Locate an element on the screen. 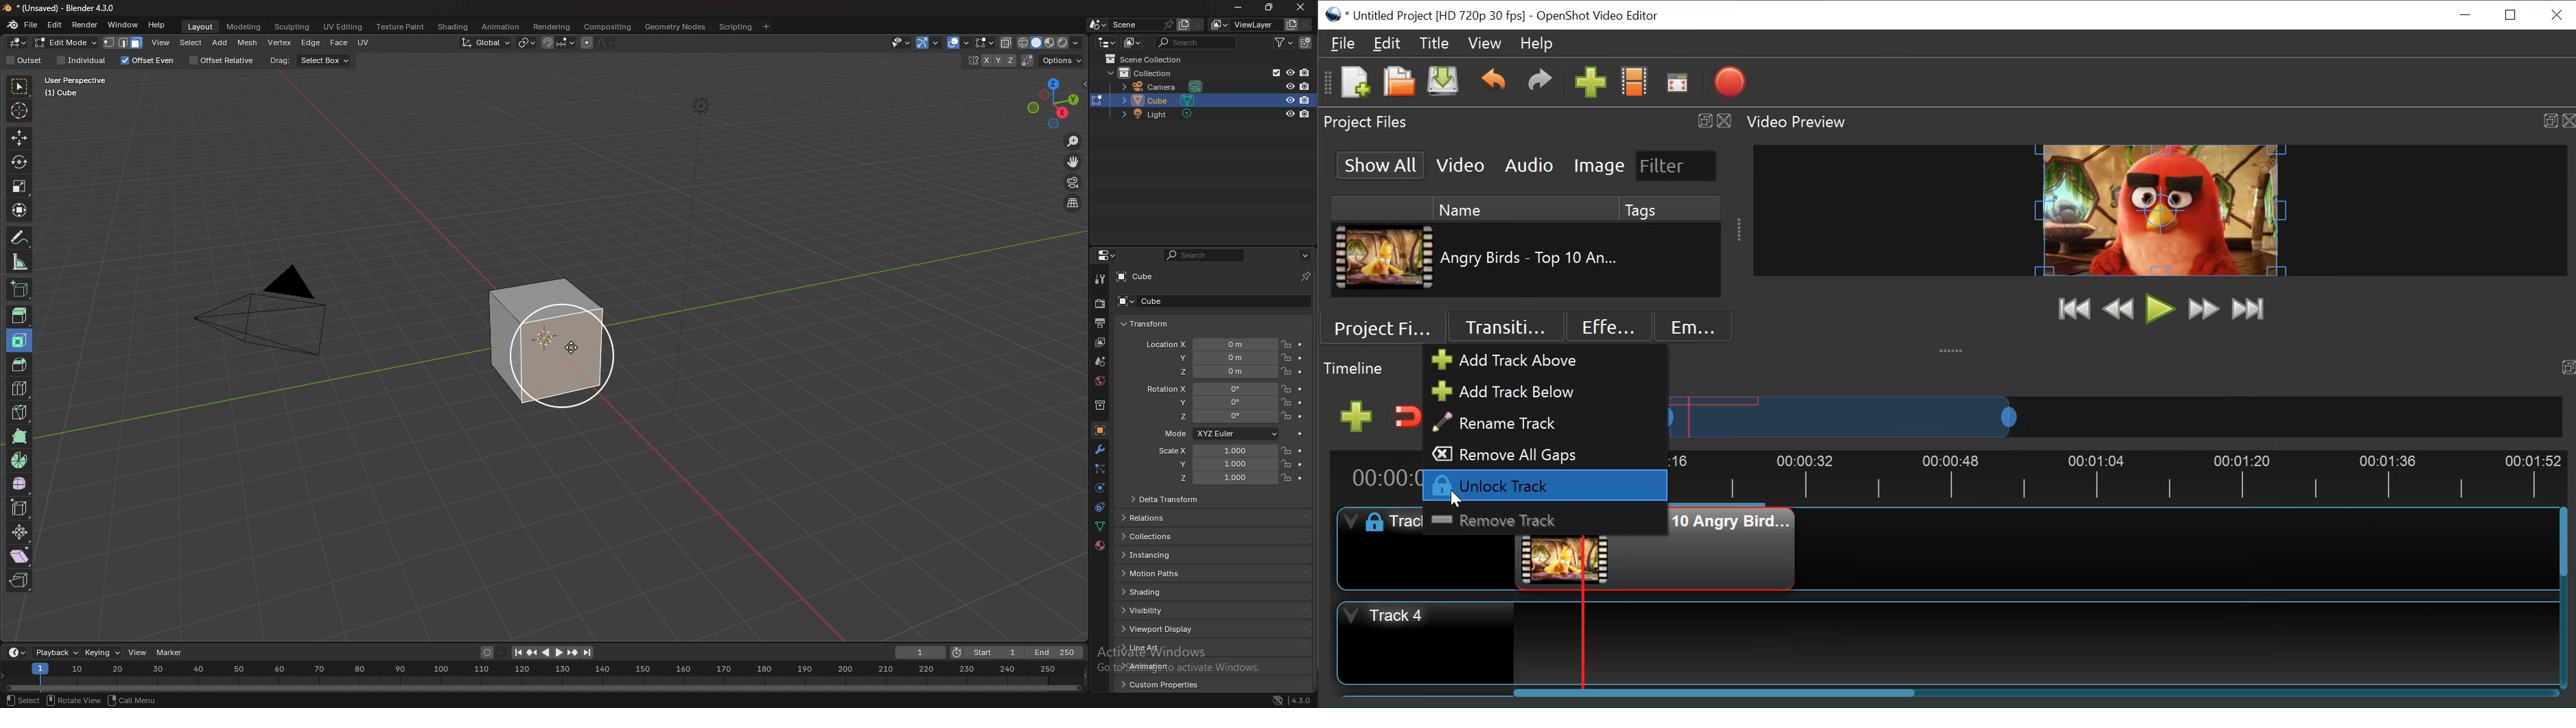 The width and height of the screenshot is (2576, 728). Save File is located at coordinates (1445, 83).